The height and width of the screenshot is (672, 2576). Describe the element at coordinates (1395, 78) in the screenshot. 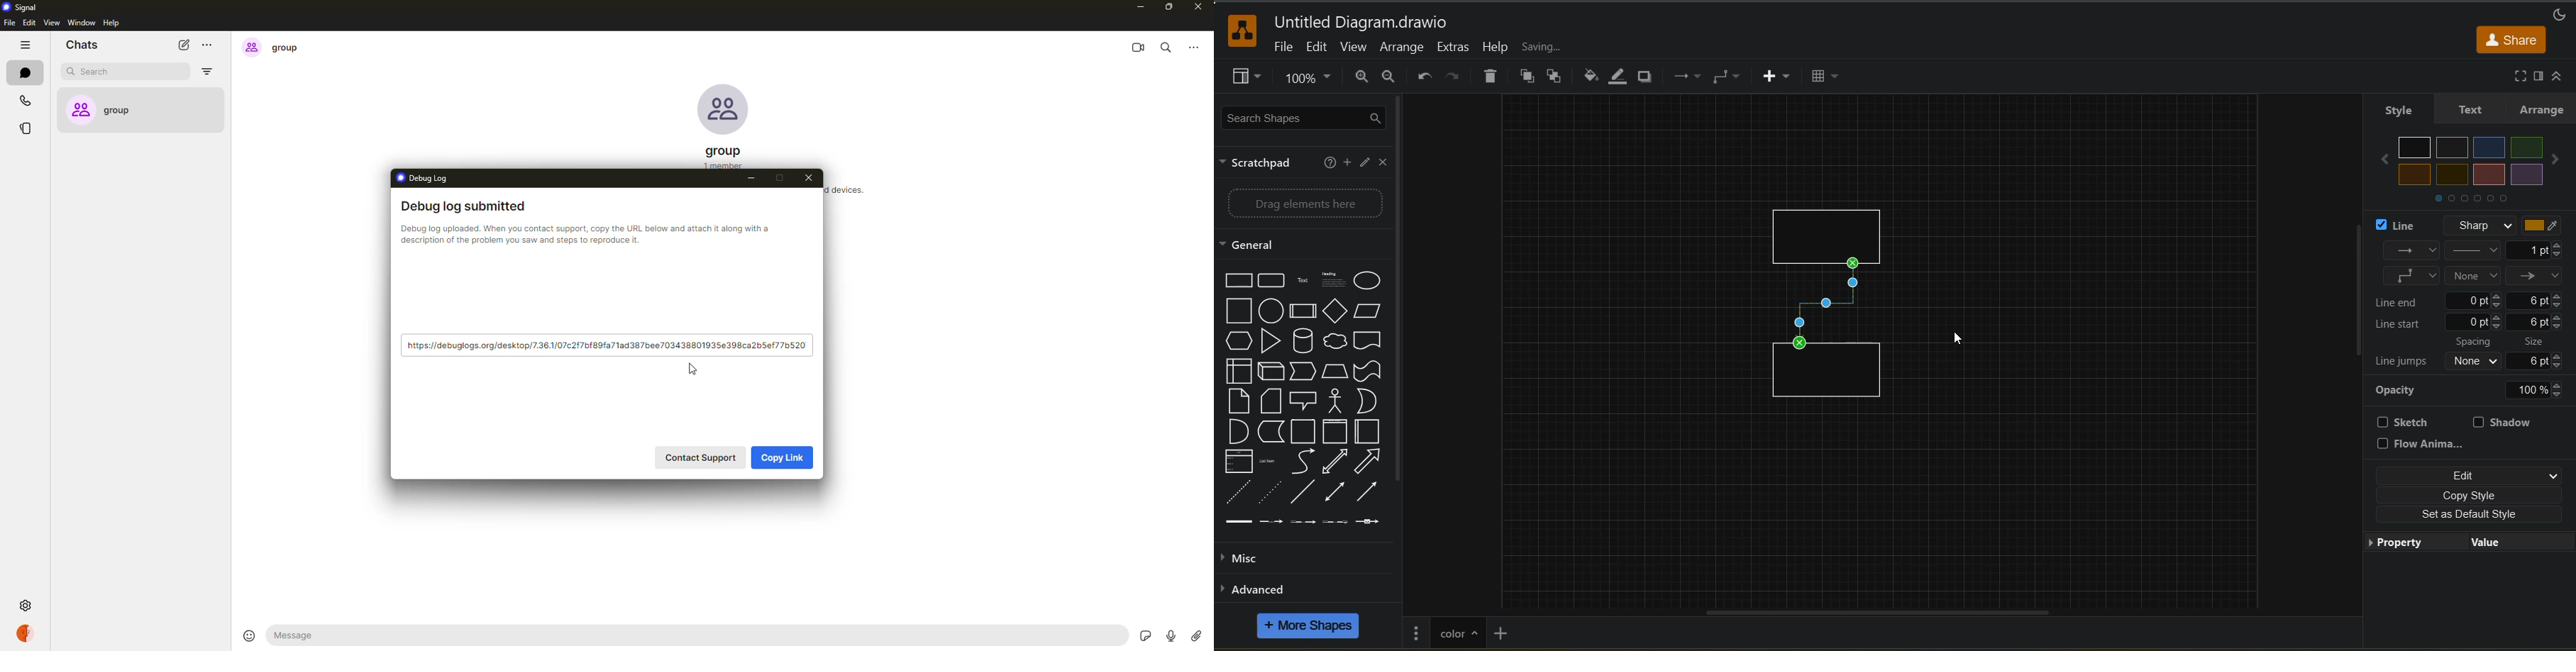

I see `zoom out` at that location.